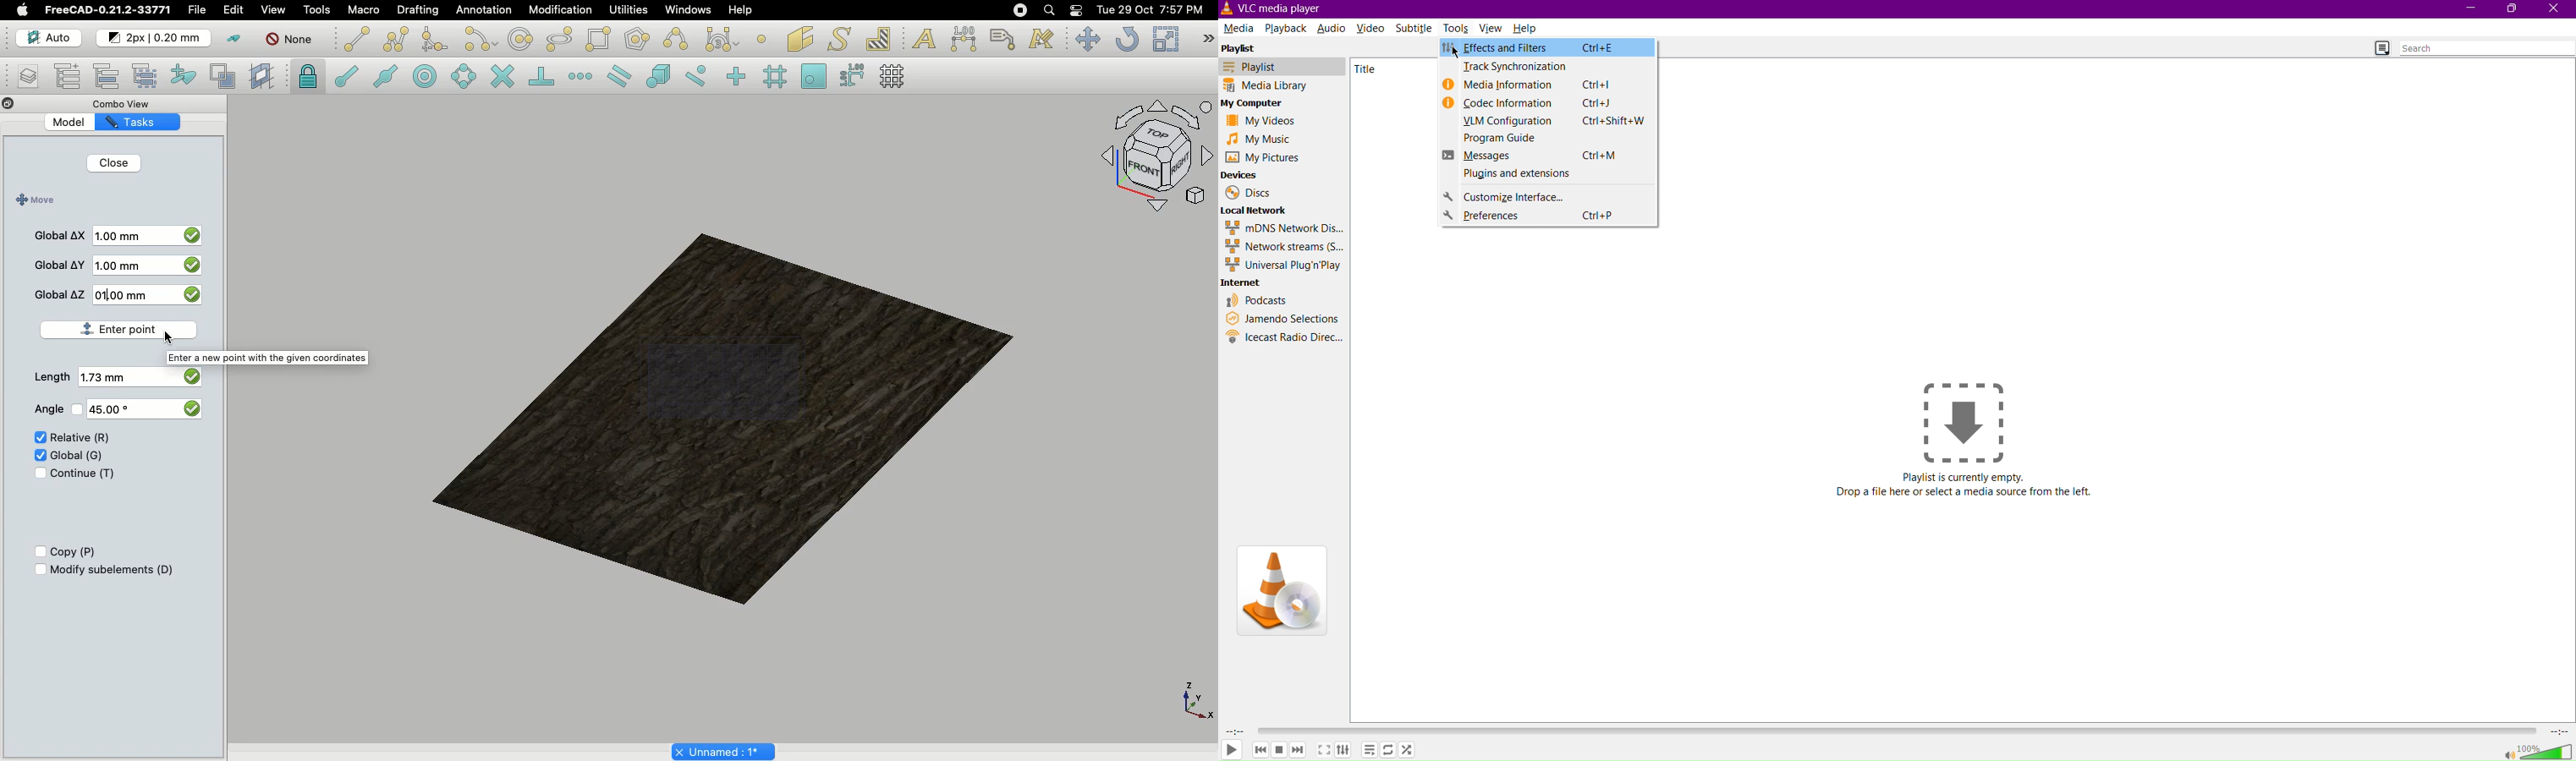 The height and width of the screenshot is (784, 2576). I want to click on Tools, so click(1458, 27).